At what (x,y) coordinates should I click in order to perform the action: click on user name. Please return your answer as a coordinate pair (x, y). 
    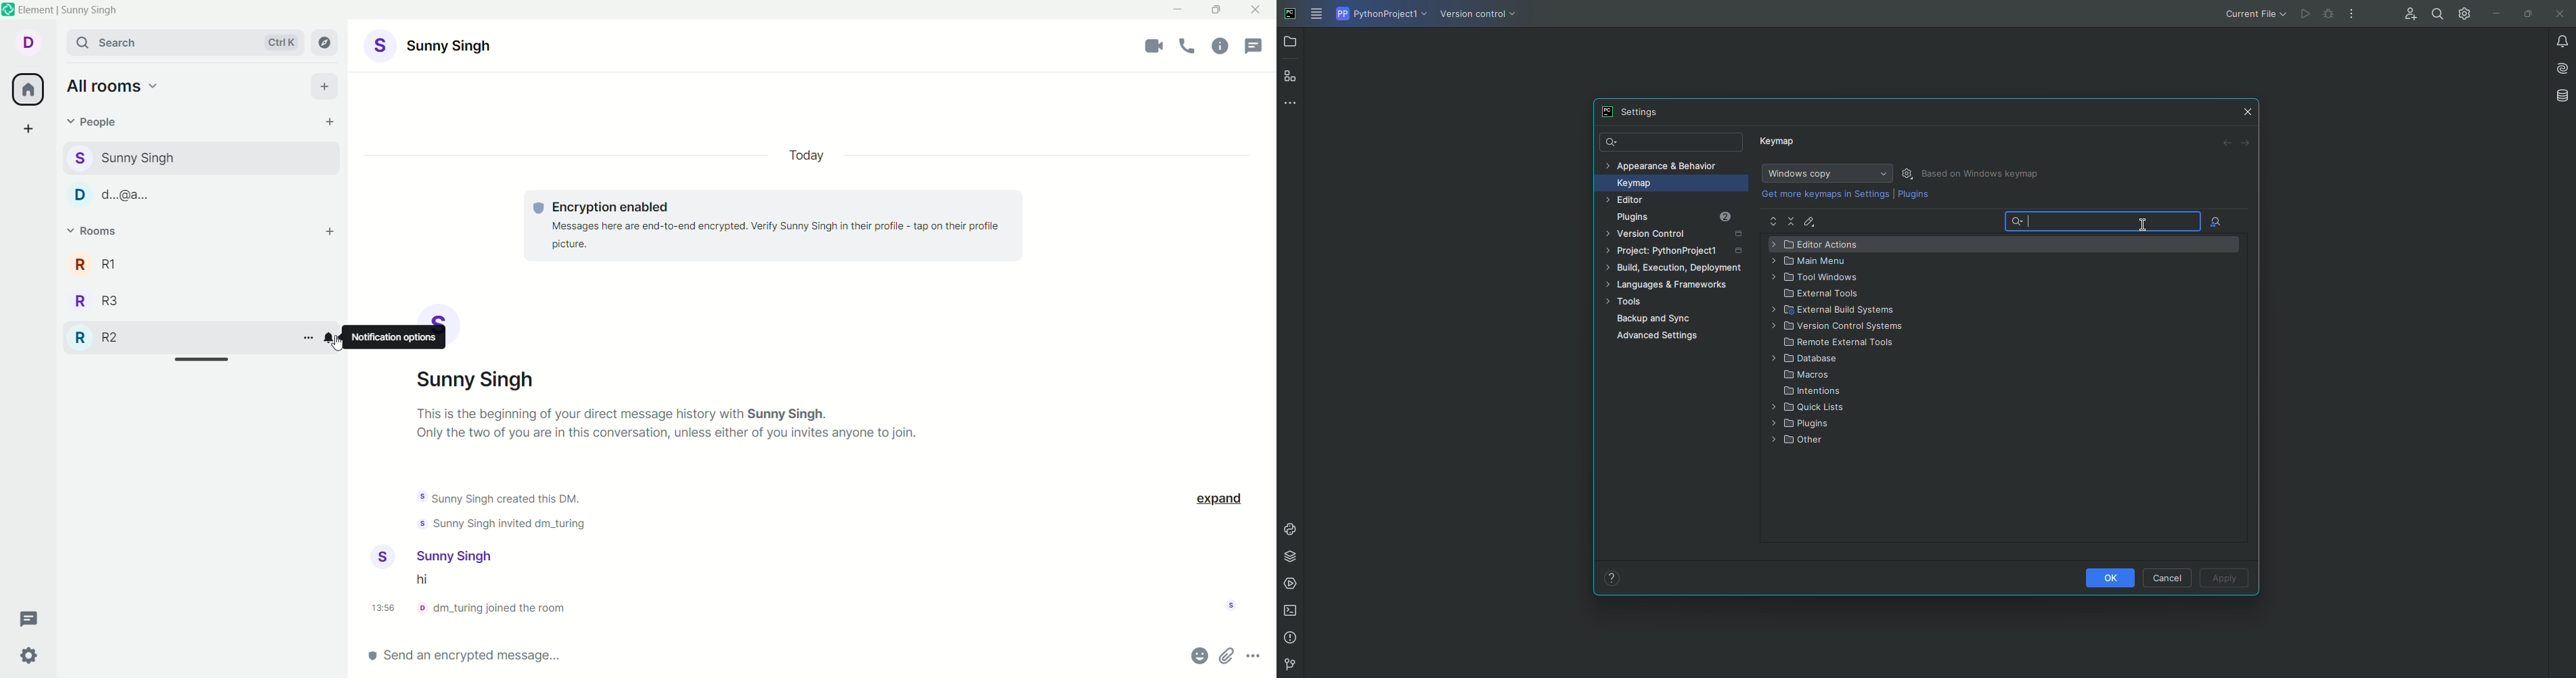
    Looking at the image, I should click on (457, 554).